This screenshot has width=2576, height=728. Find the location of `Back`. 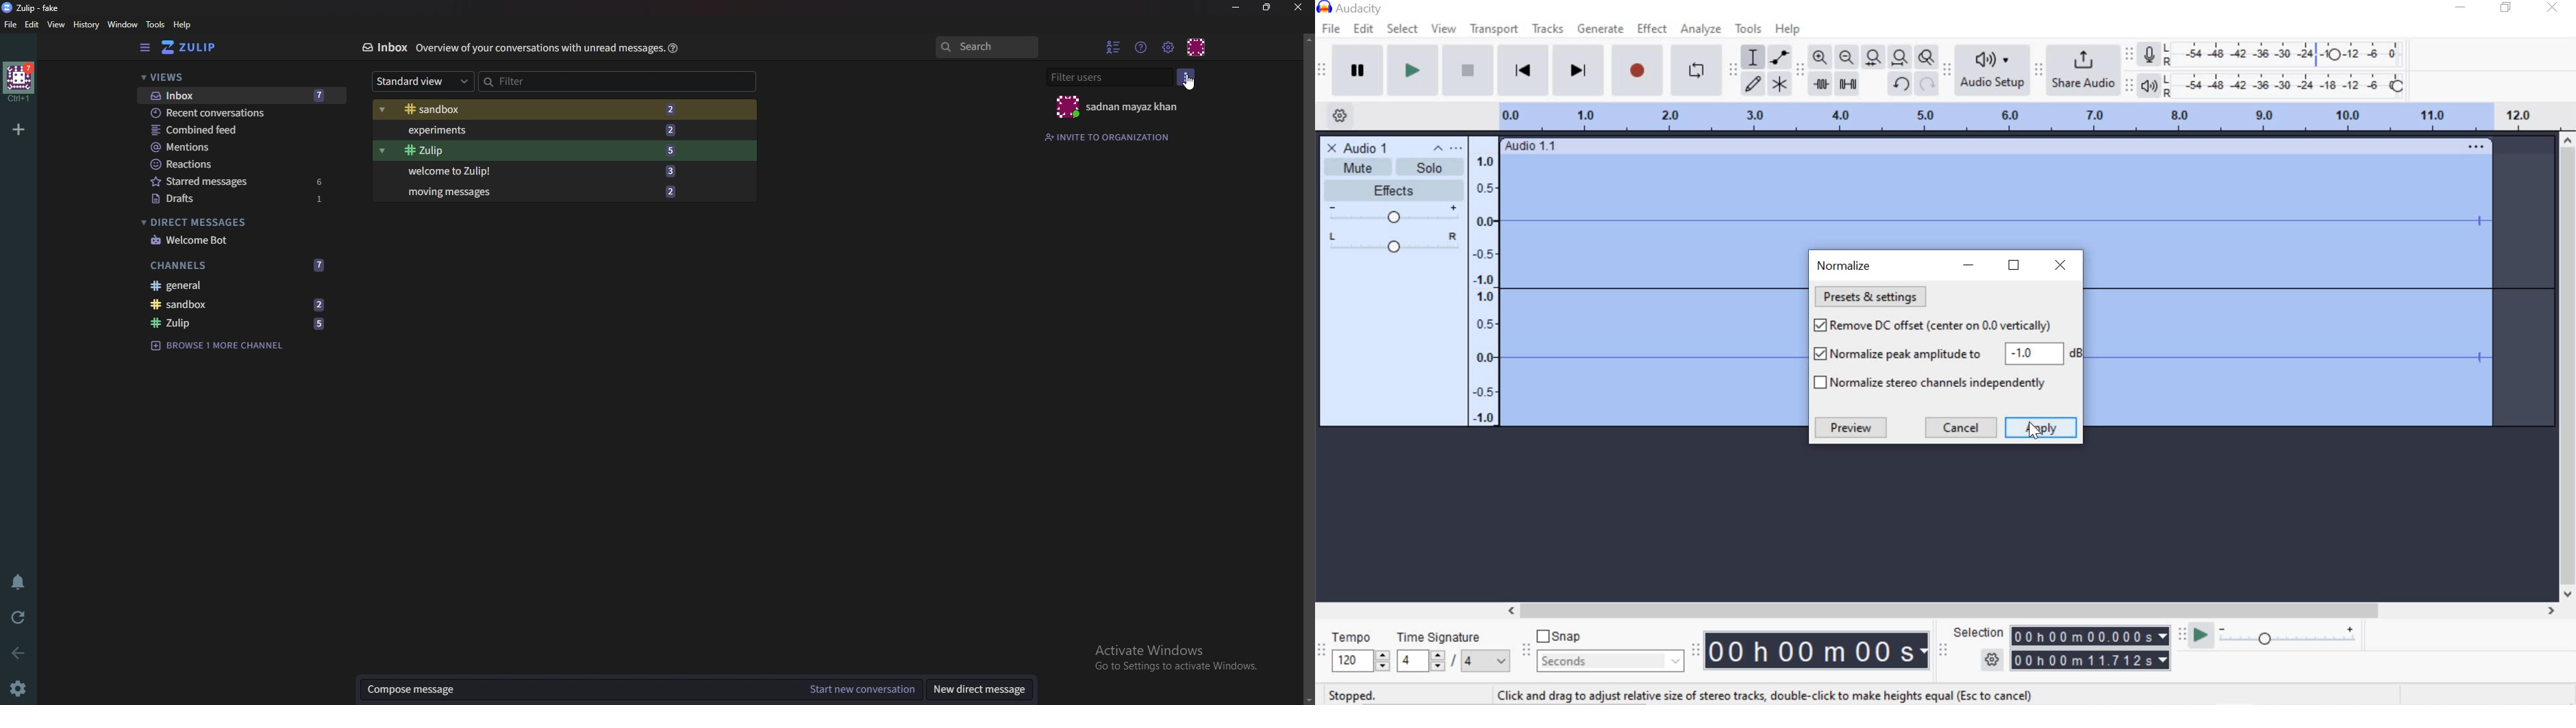

Back is located at coordinates (15, 654).